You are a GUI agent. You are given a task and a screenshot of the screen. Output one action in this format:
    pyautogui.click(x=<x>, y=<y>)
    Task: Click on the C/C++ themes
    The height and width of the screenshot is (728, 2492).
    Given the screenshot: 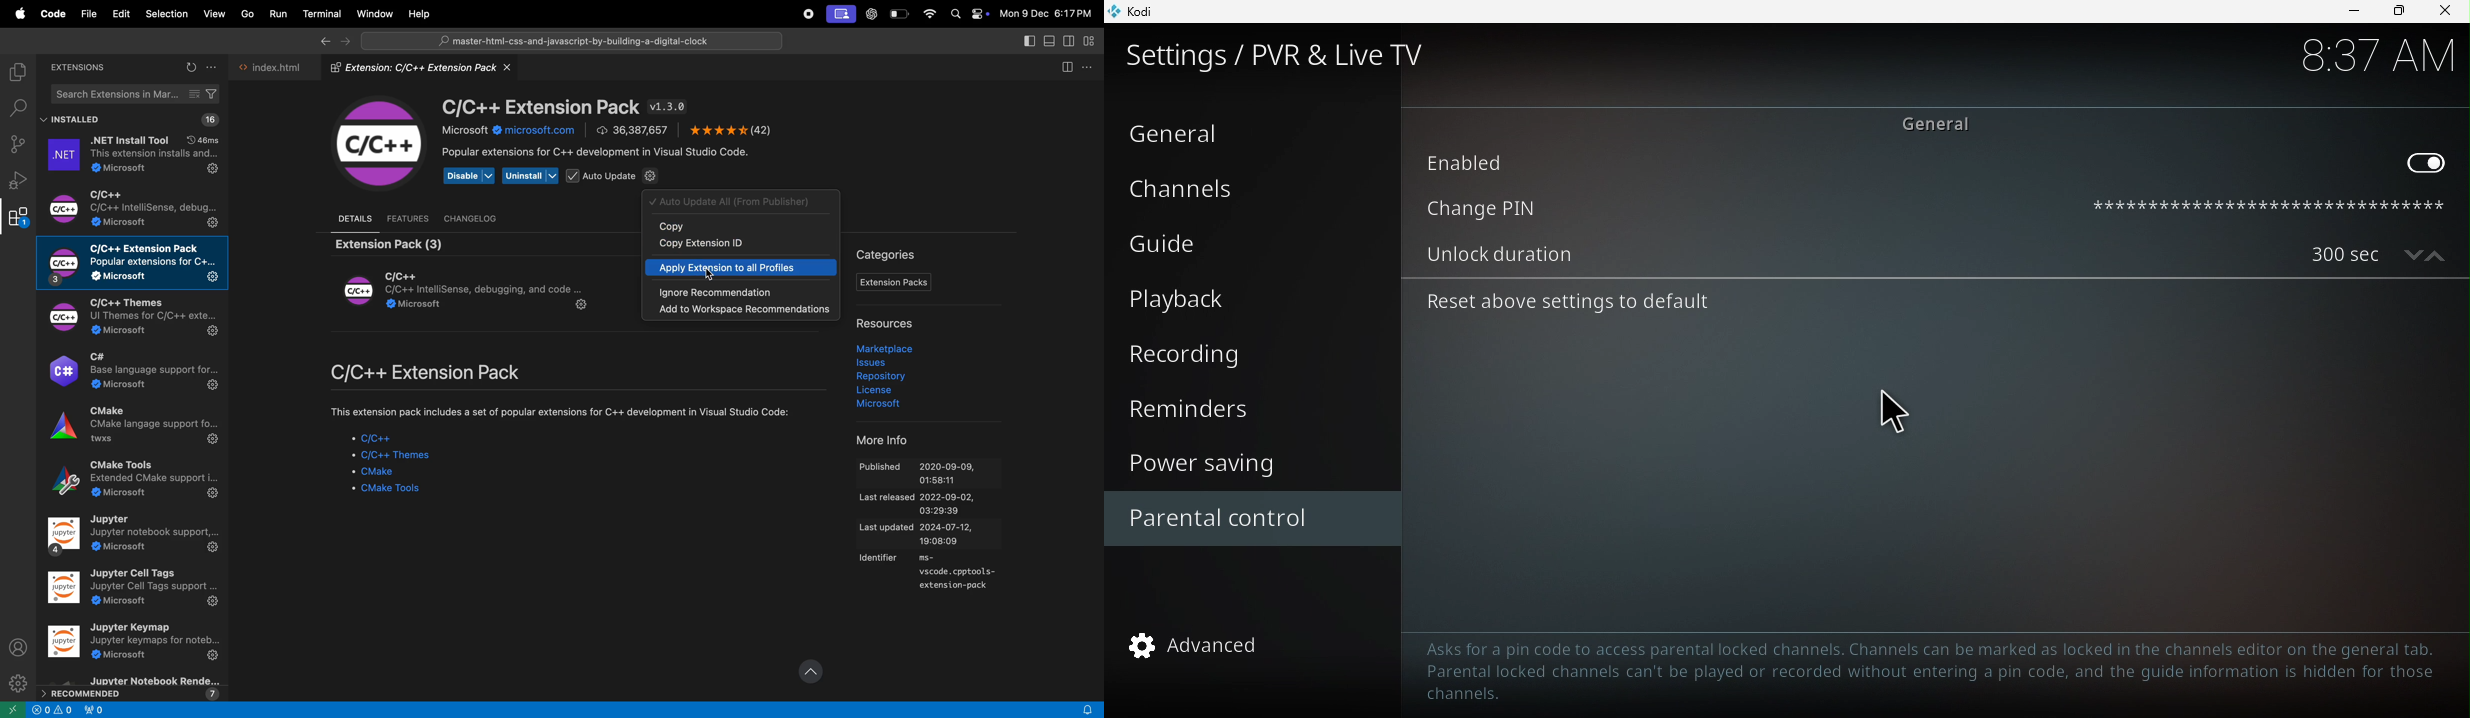 What is the action you would take?
    pyautogui.click(x=128, y=317)
    